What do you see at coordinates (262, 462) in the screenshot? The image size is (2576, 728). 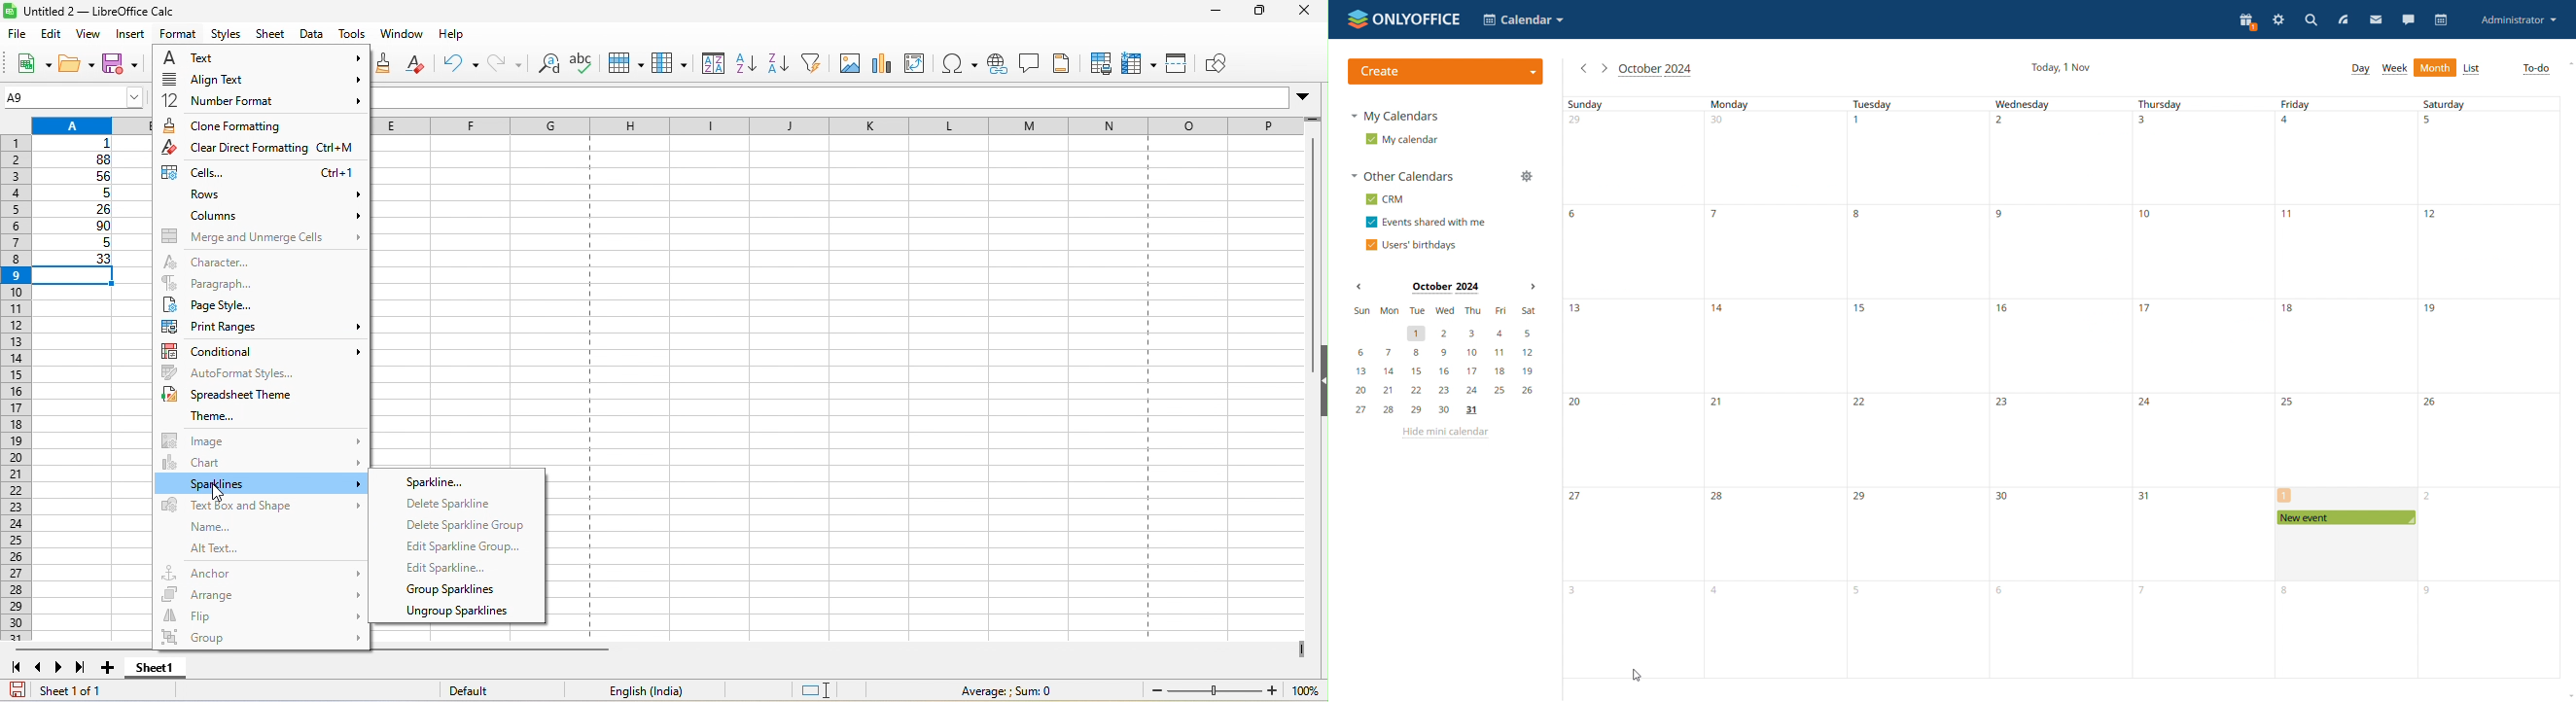 I see `chart` at bounding box center [262, 462].